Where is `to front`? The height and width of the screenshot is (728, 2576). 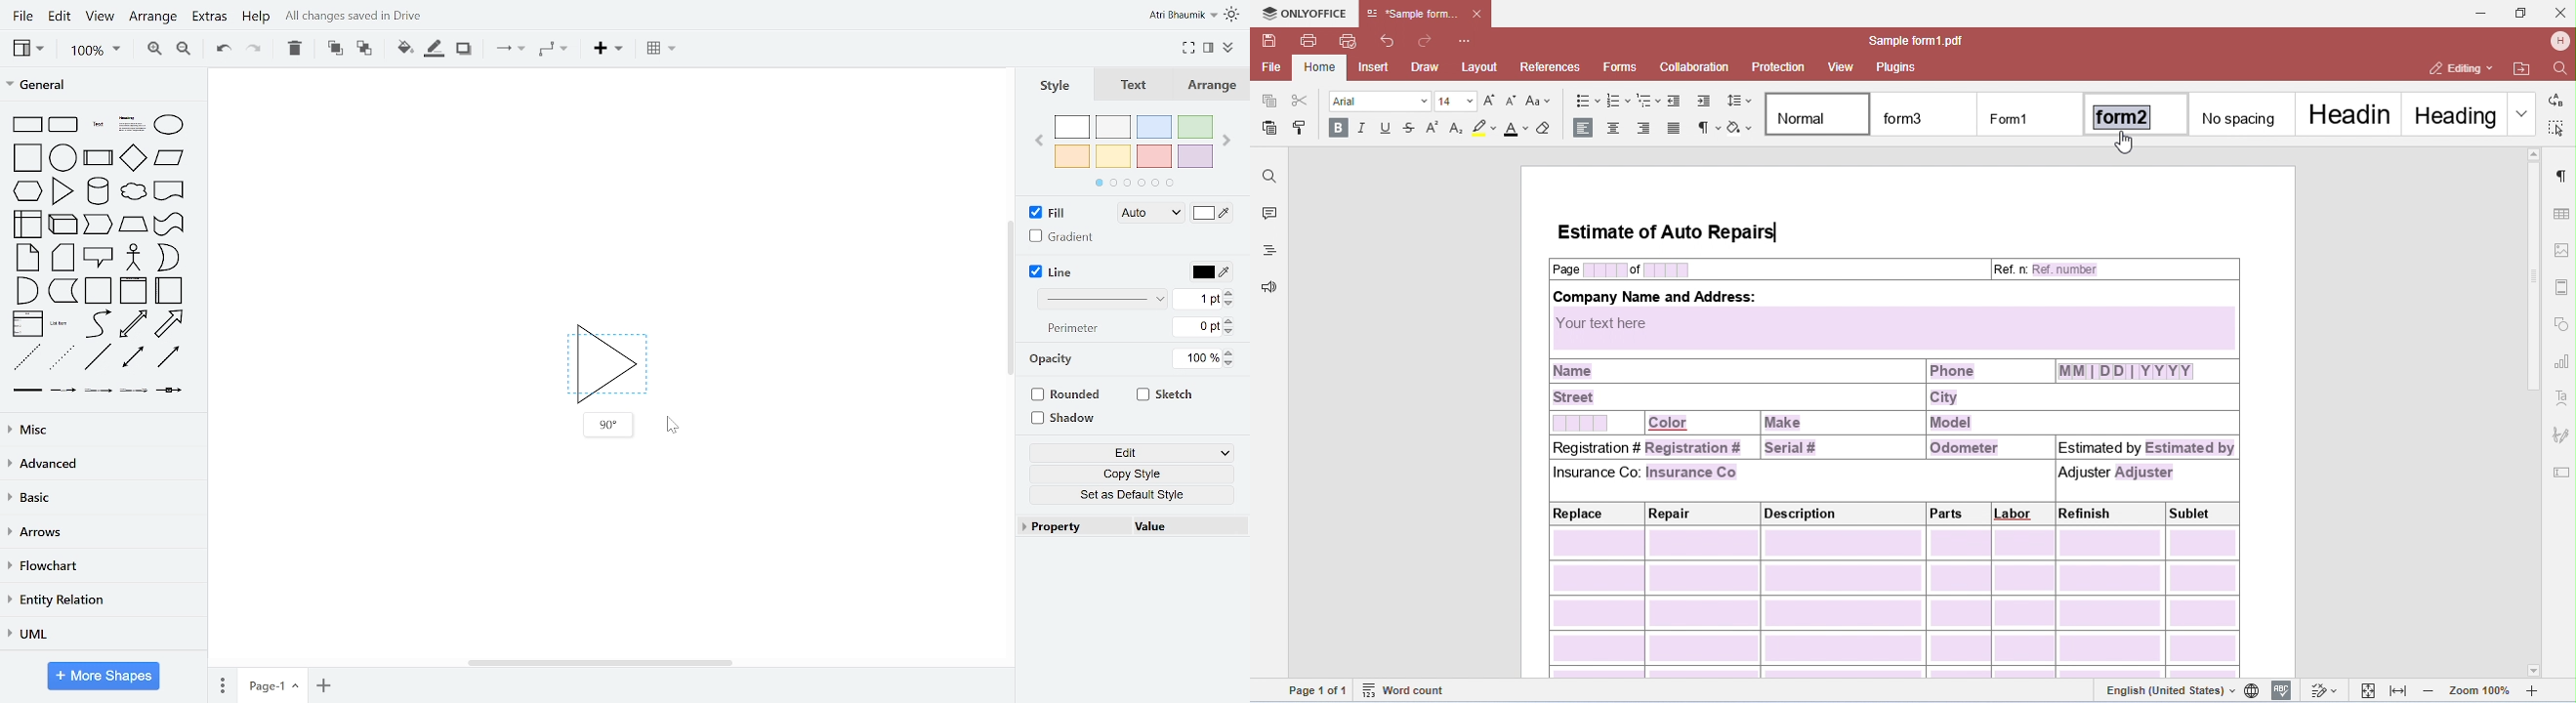 to front is located at coordinates (333, 48).